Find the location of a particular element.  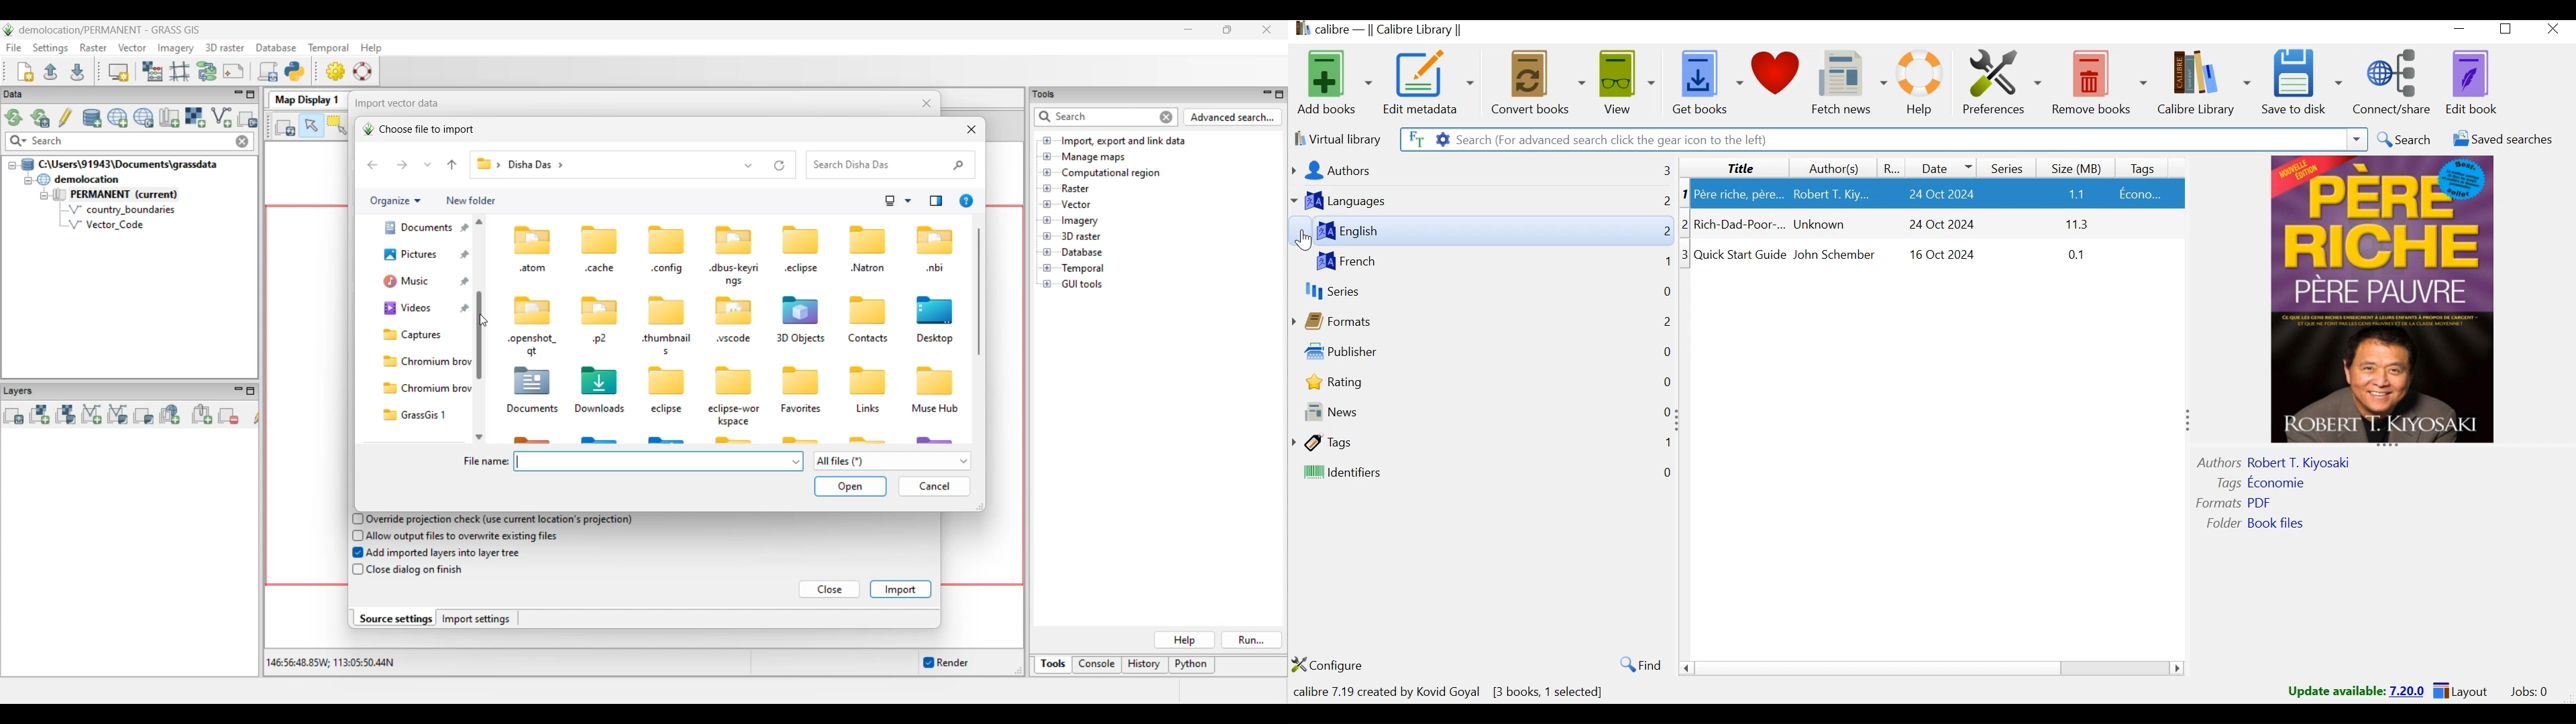

Donate is located at coordinates (1778, 81).